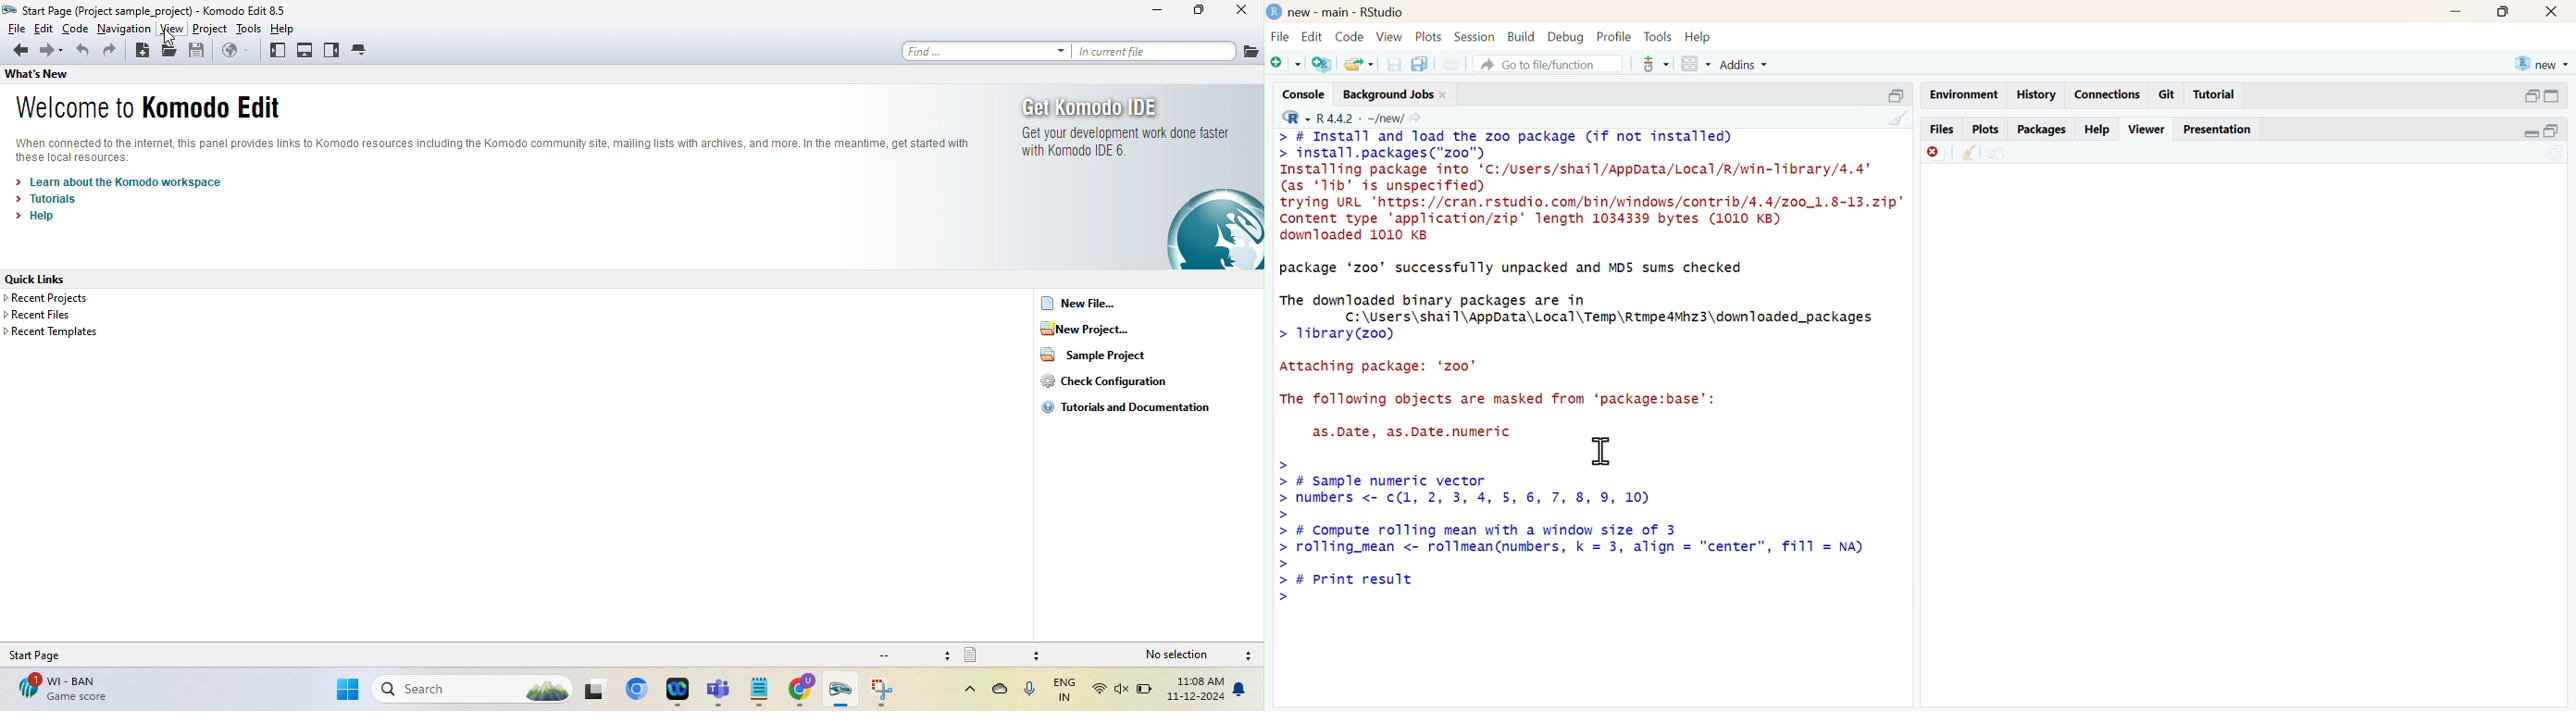 This screenshot has width=2576, height=728. I want to click on apps on taskbar, so click(721, 692).